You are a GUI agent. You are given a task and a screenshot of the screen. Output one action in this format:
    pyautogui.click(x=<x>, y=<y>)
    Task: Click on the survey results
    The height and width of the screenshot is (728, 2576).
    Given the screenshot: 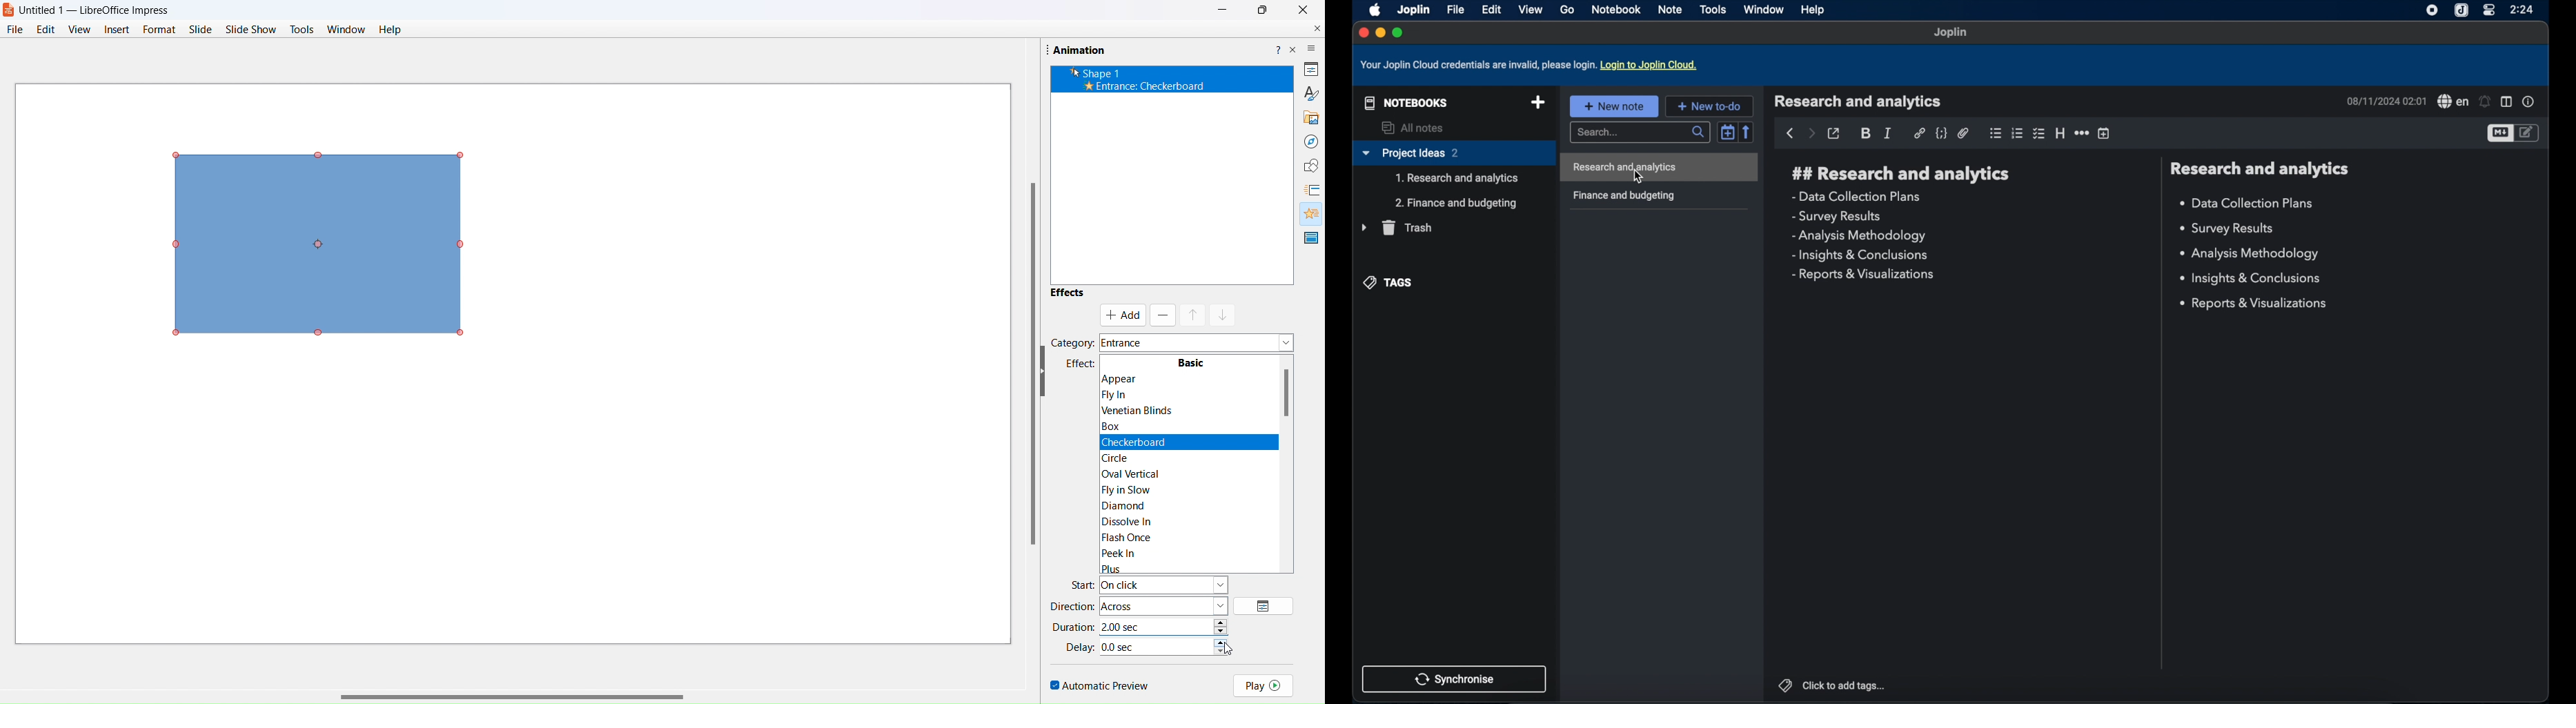 What is the action you would take?
    pyautogui.click(x=2232, y=229)
    